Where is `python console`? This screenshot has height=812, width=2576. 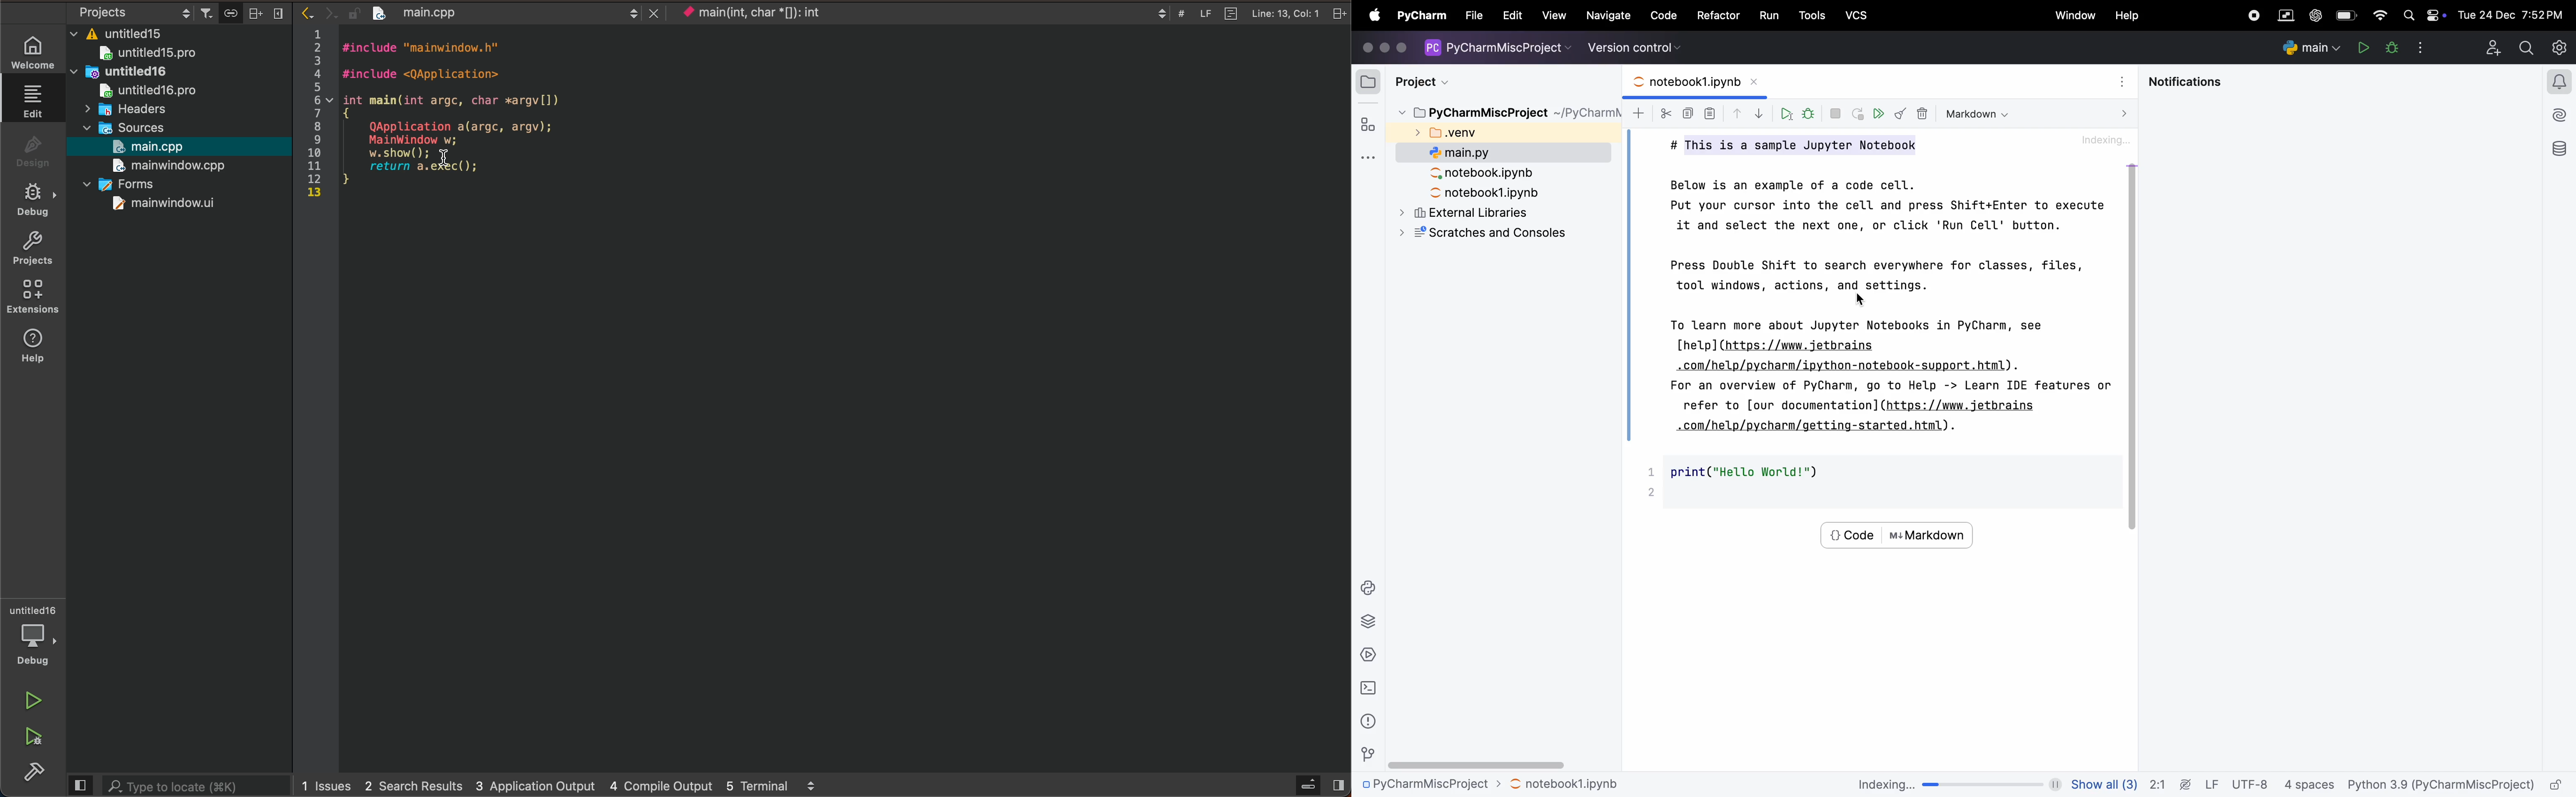 python console is located at coordinates (1369, 587).